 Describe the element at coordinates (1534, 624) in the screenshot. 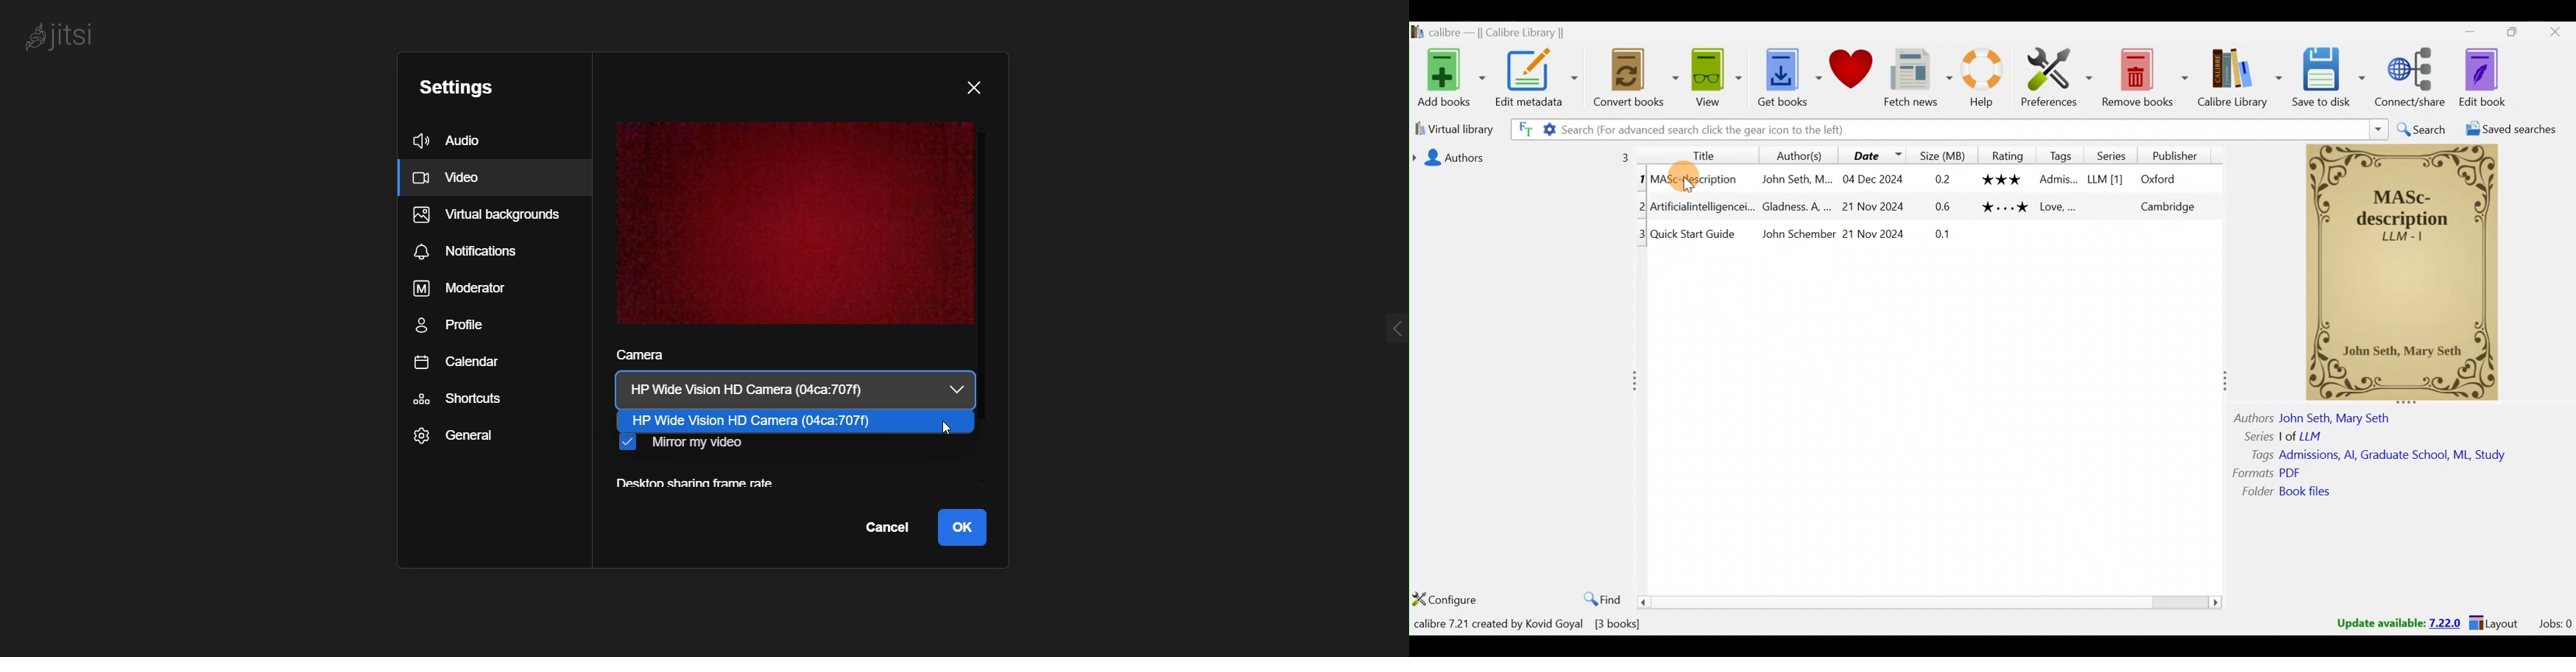

I see `Books count` at that location.